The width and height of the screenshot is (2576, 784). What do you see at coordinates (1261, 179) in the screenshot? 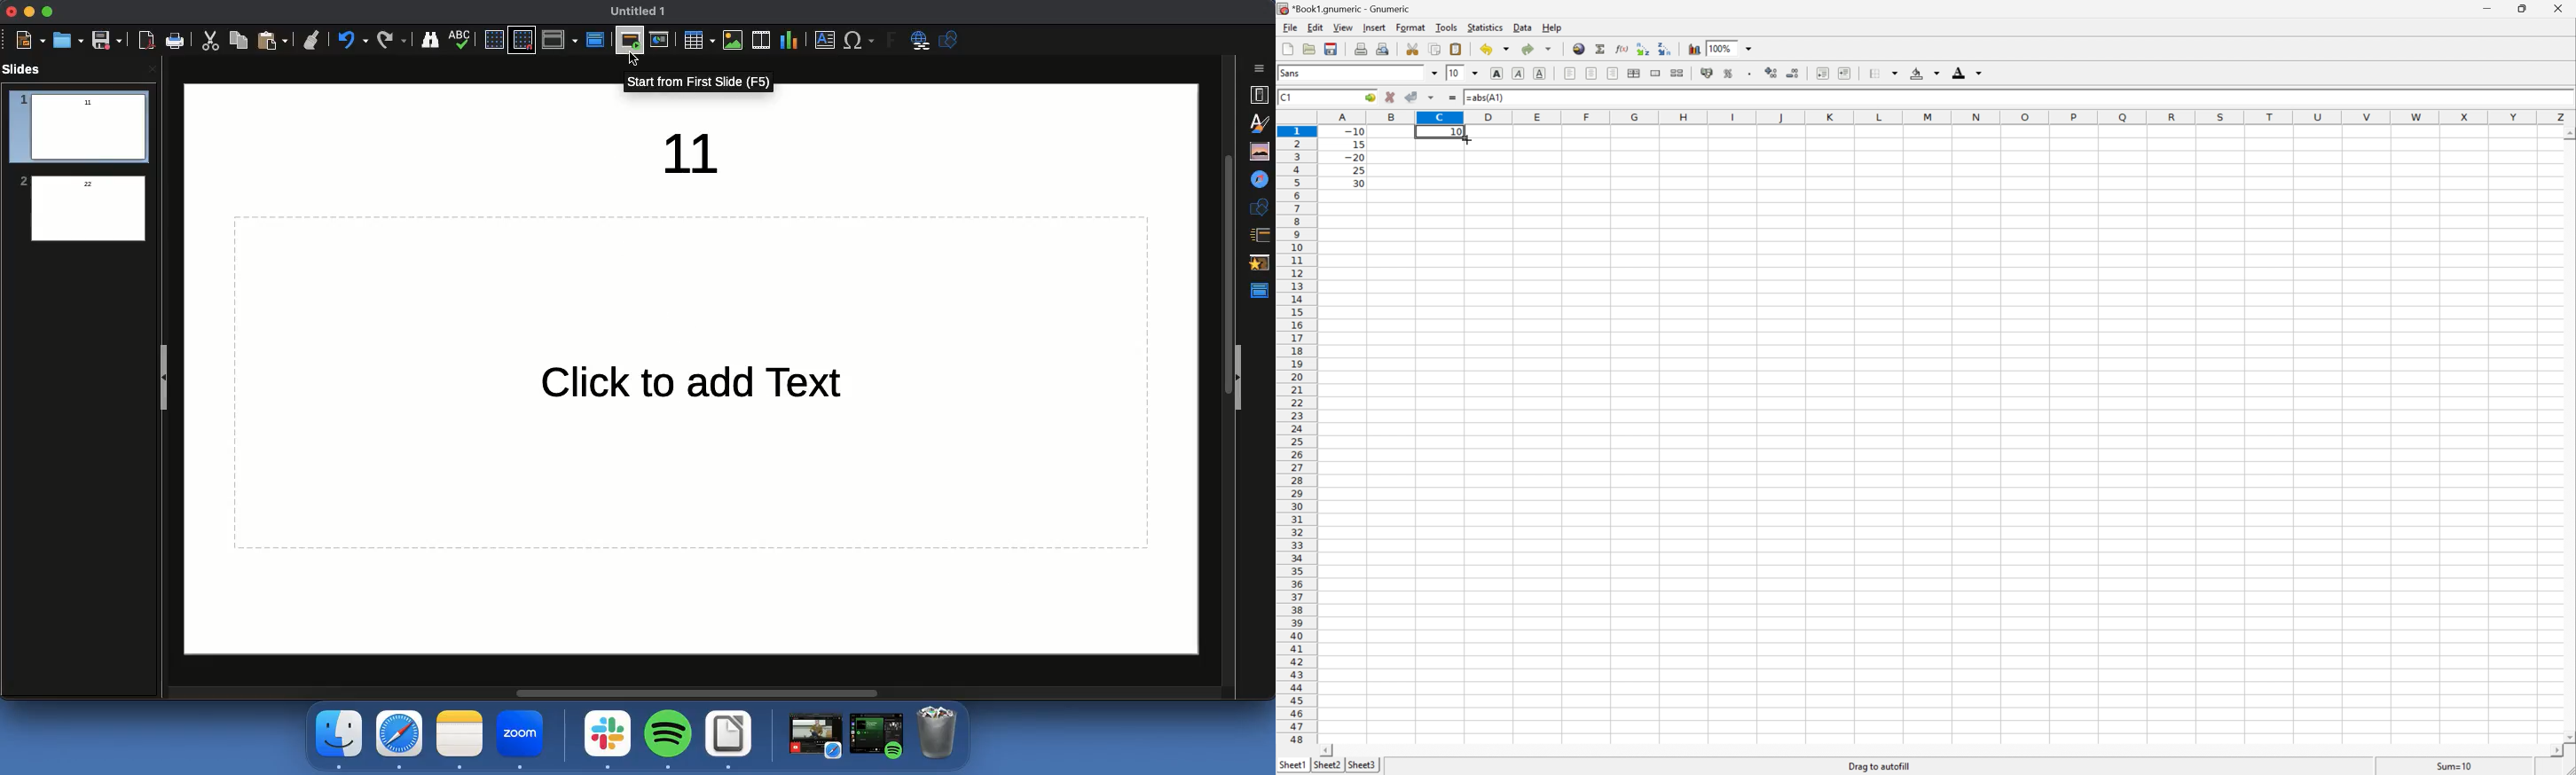
I see `Navigator` at bounding box center [1261, 179].